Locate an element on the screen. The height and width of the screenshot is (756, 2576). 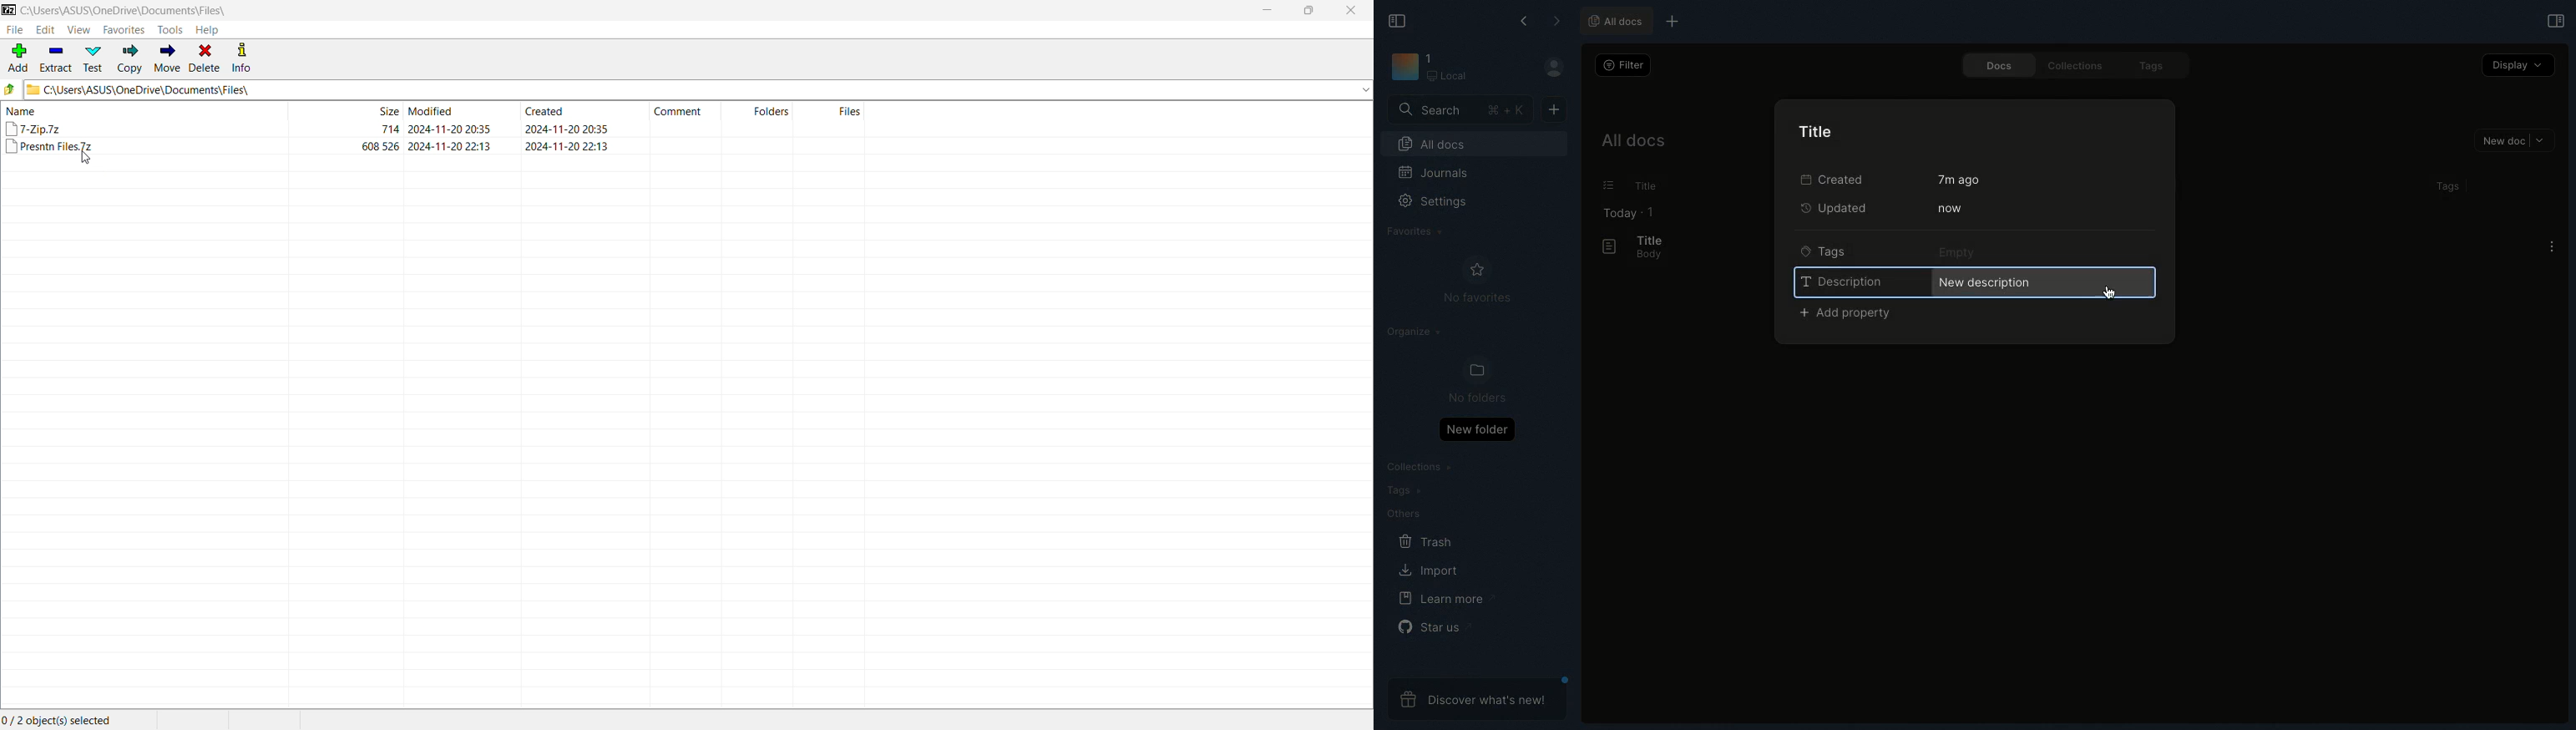
Now is located at coordinates (1948, 208).